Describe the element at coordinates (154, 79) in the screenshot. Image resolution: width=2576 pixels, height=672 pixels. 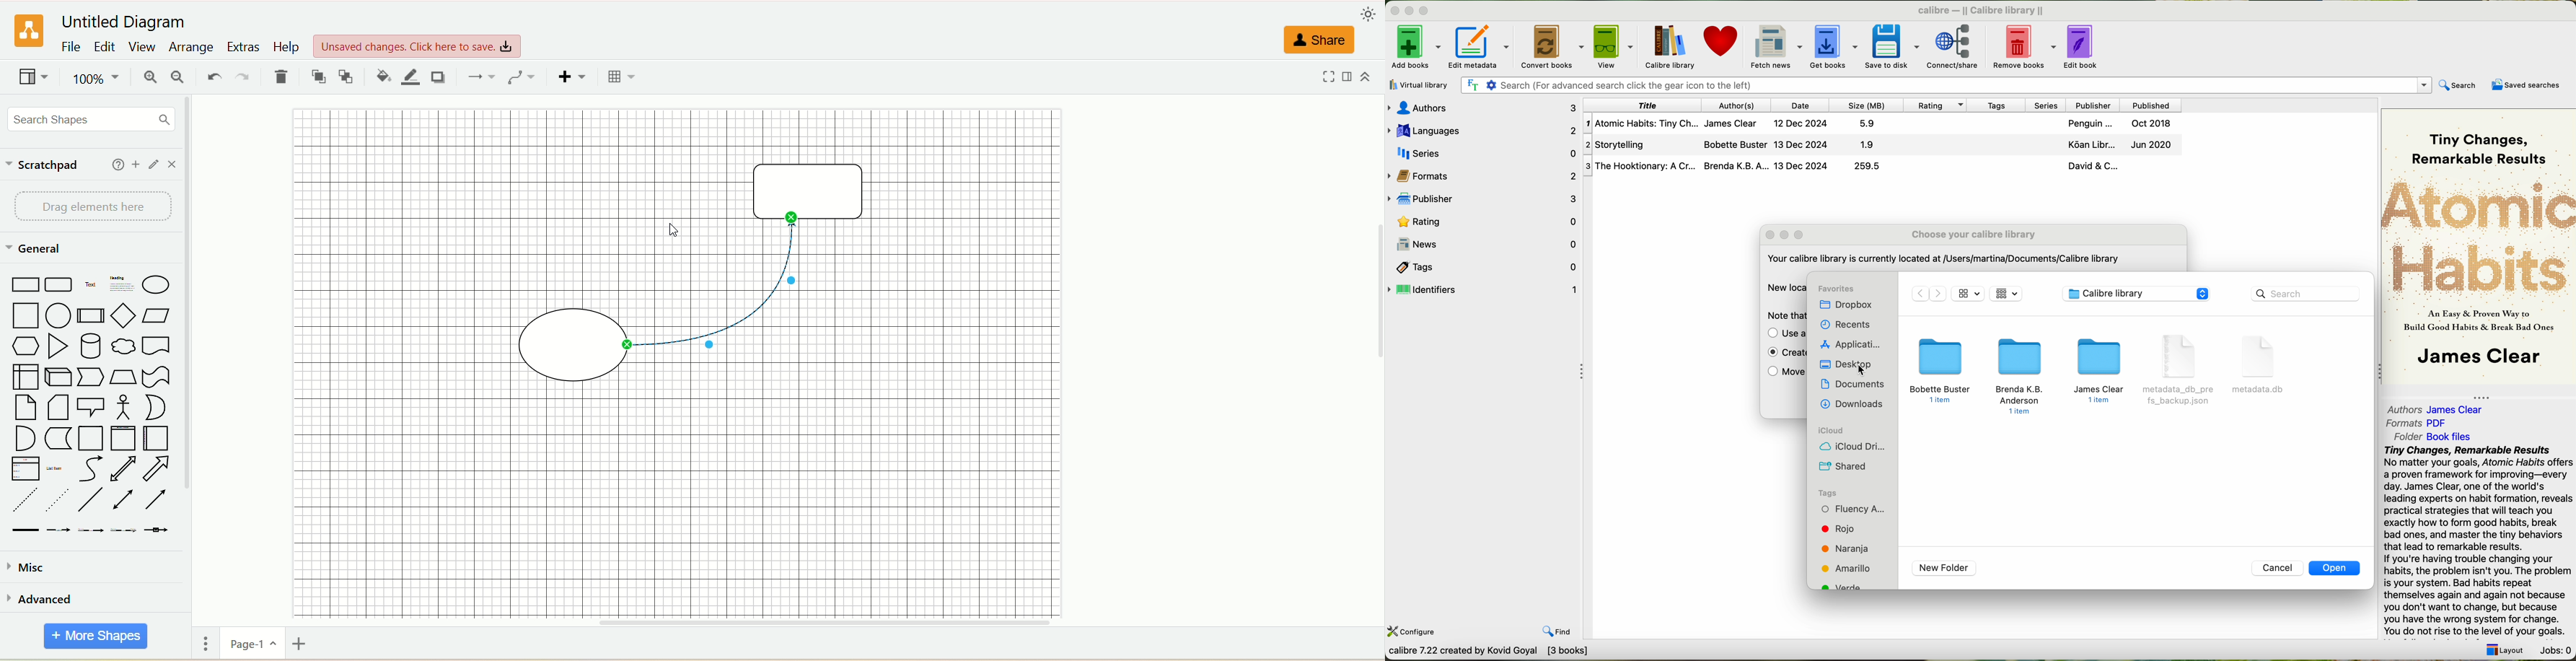
I see `zoom in` at that location.